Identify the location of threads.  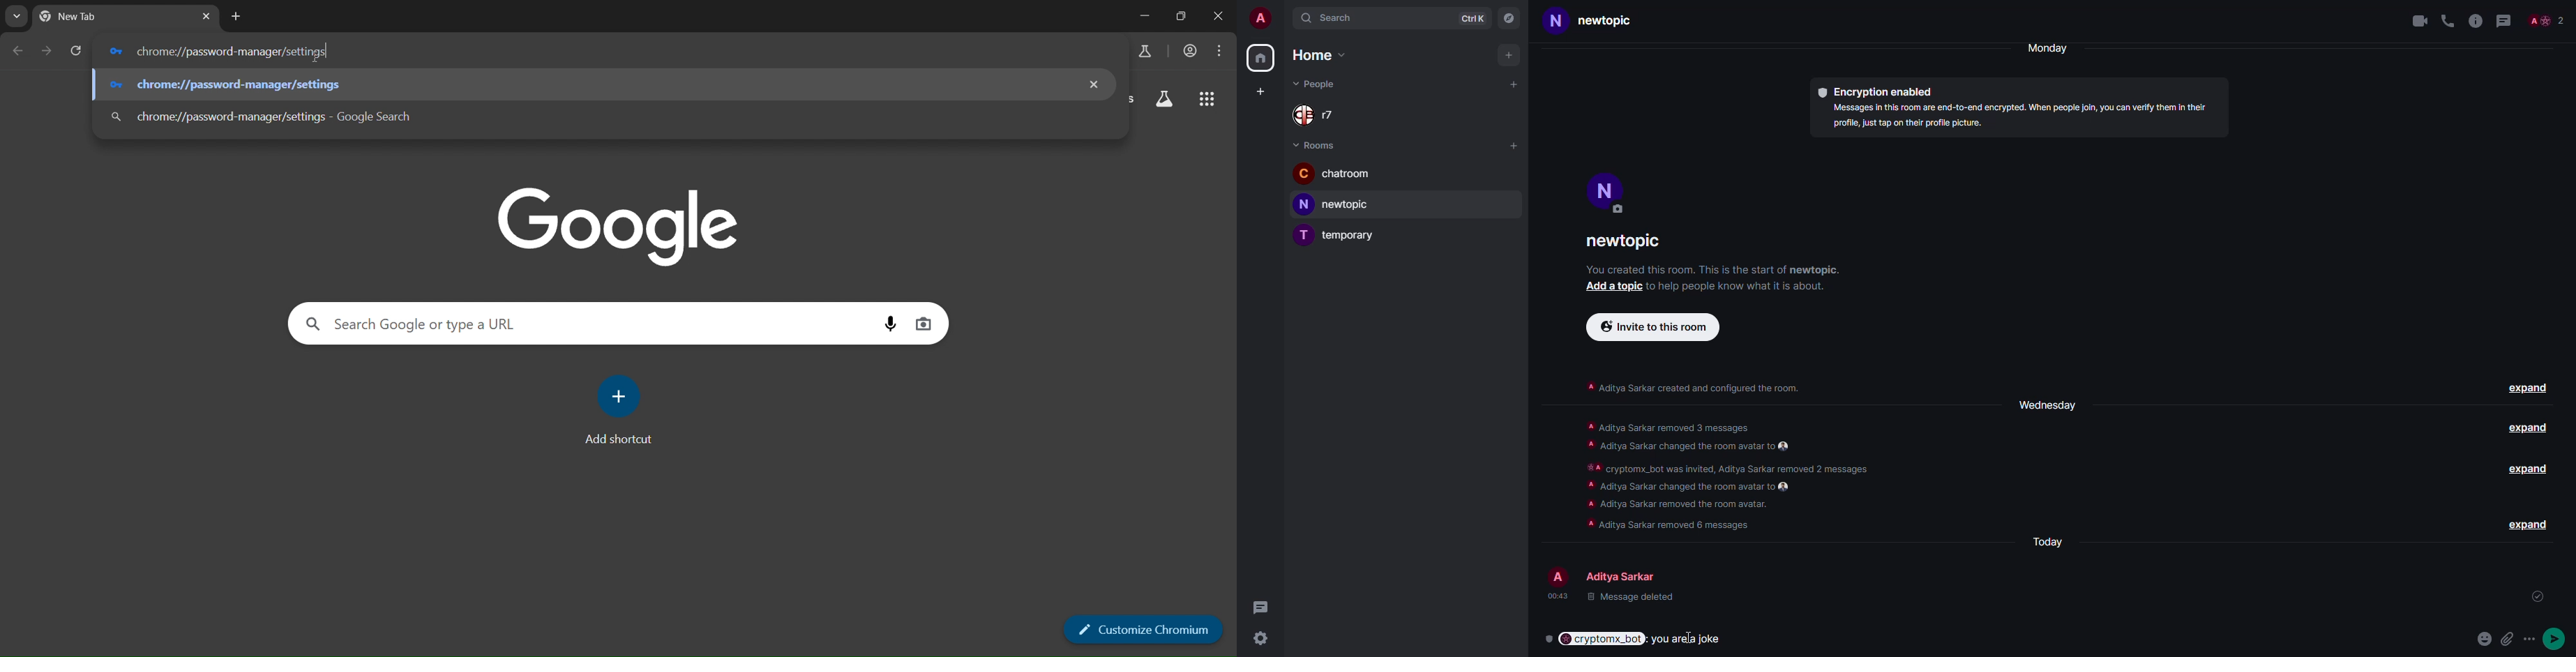
(1260, 606).